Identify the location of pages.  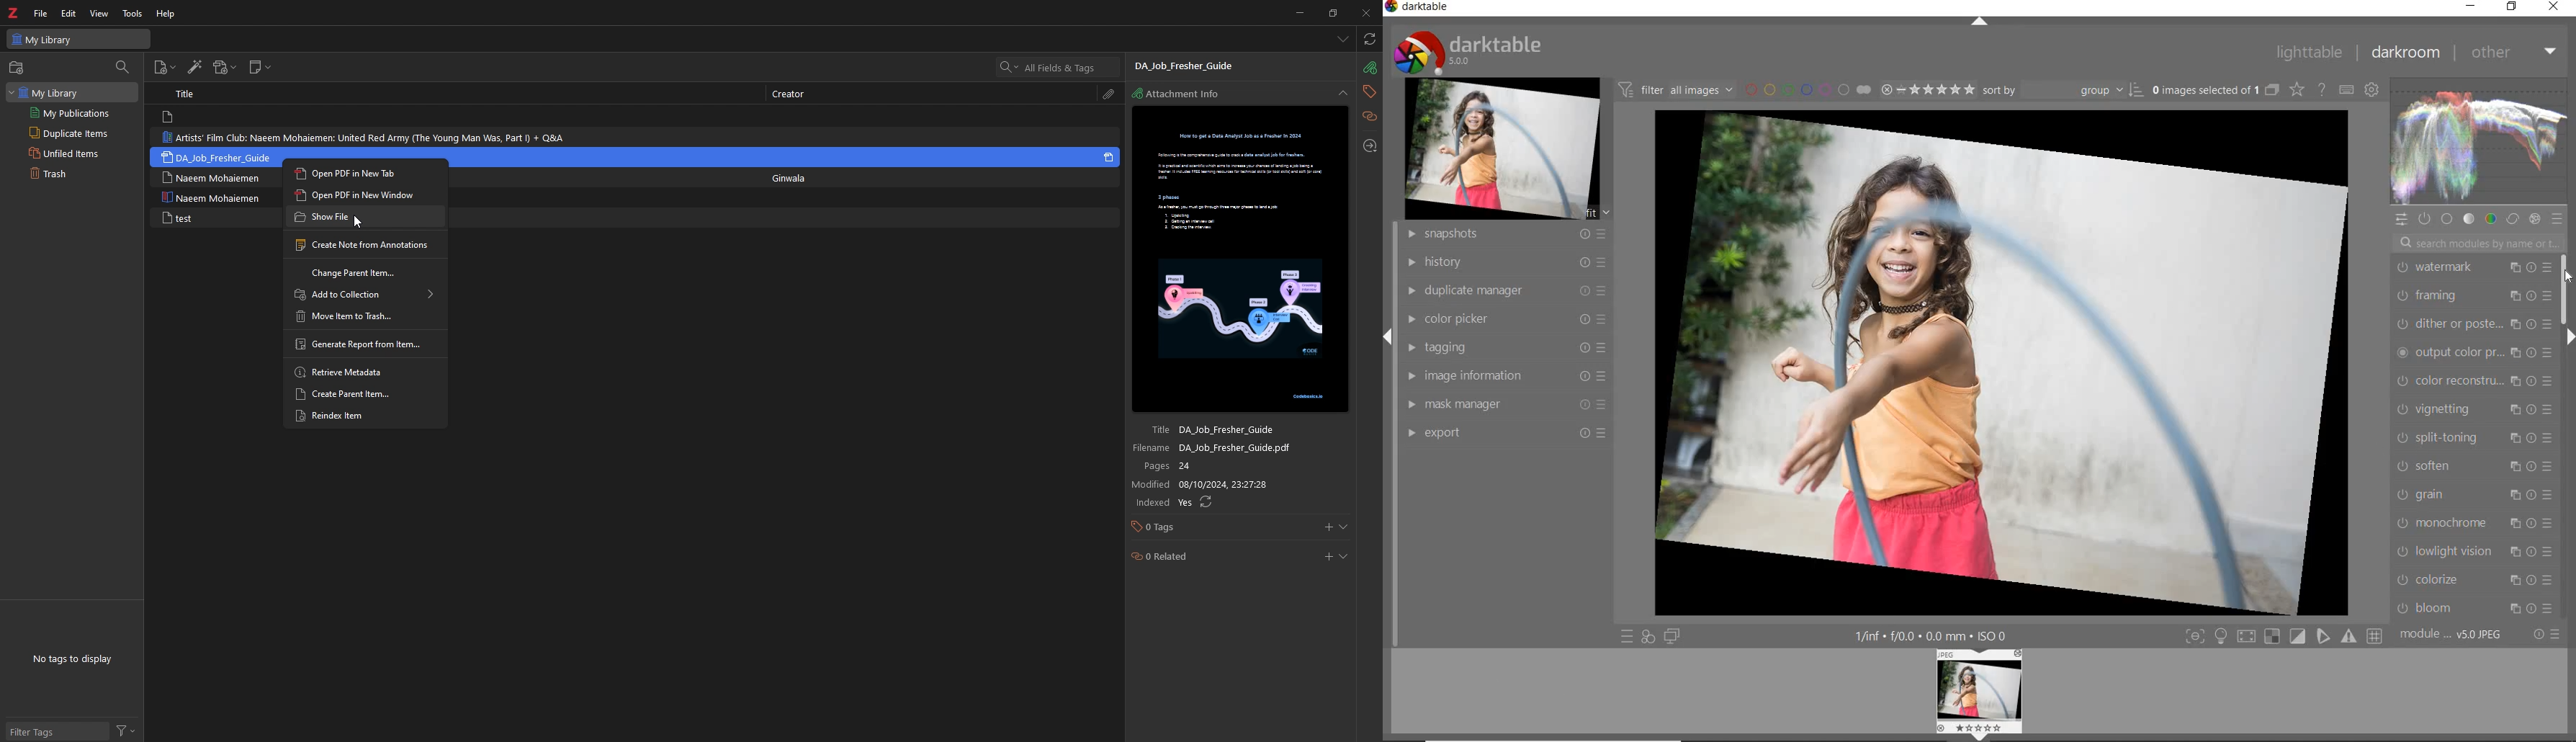
(1230, 467).